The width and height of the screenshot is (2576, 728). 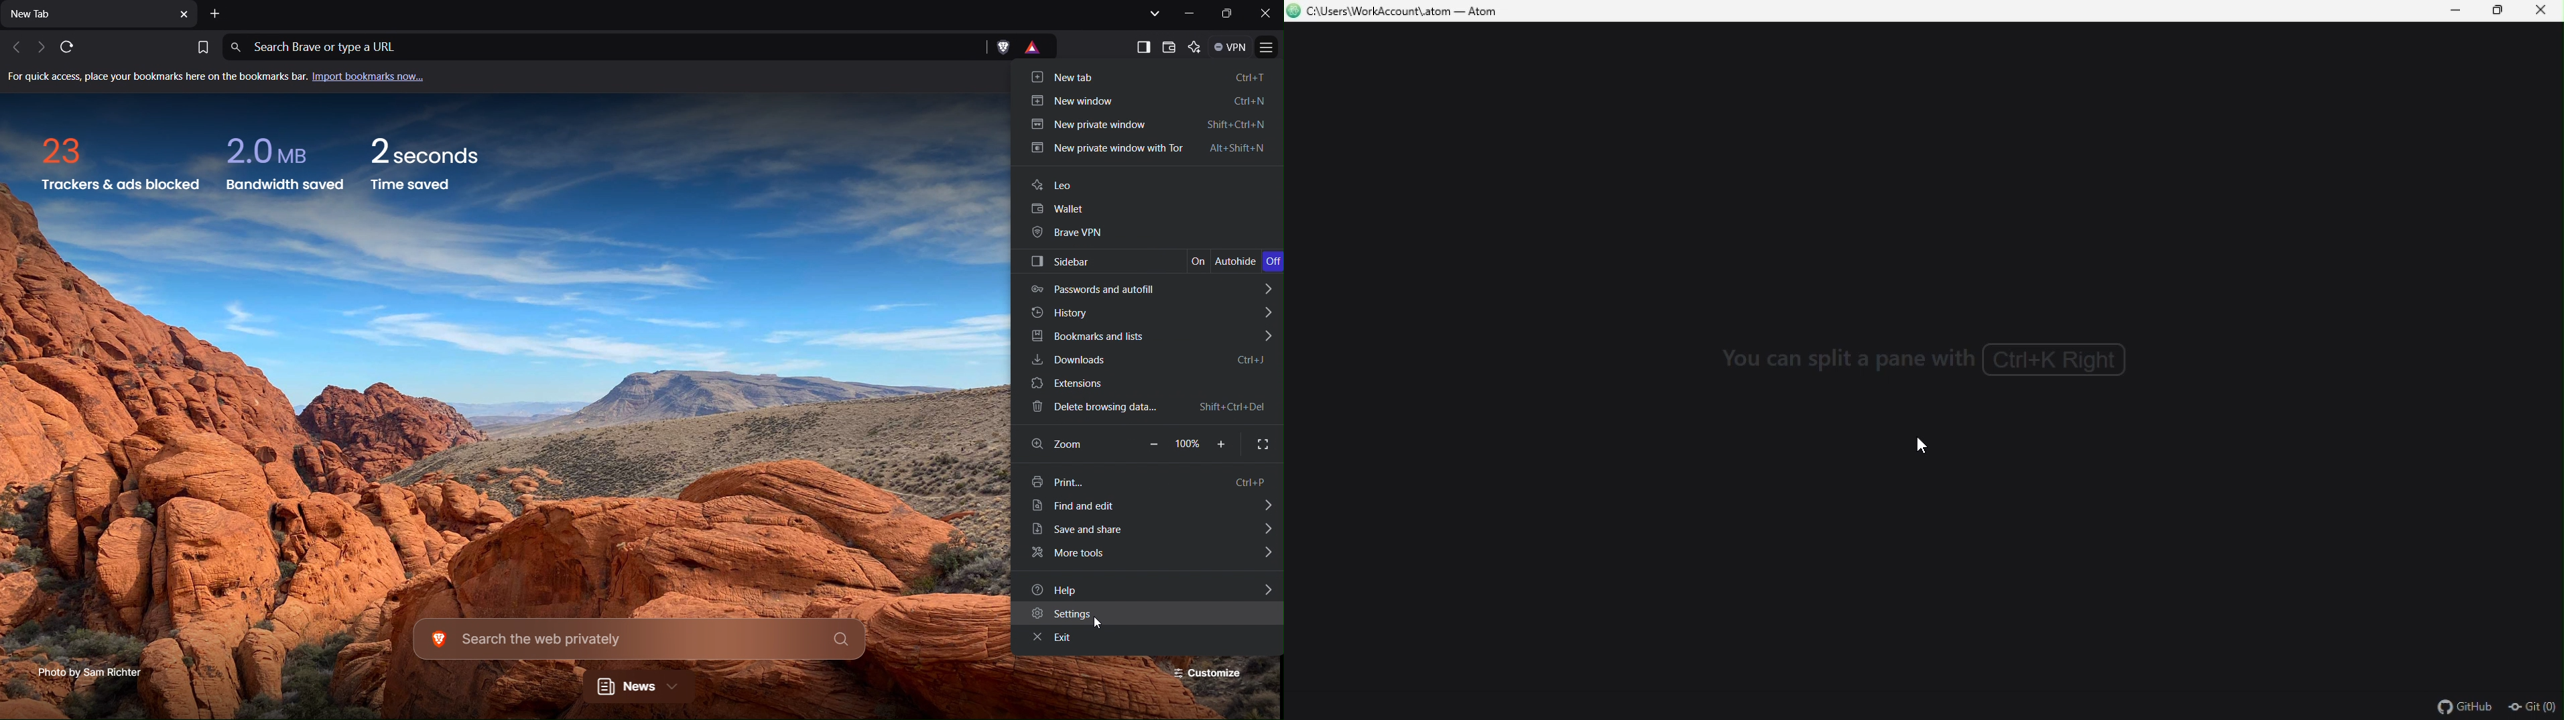 I want to click on Refresh, so click(x=70, y=46).